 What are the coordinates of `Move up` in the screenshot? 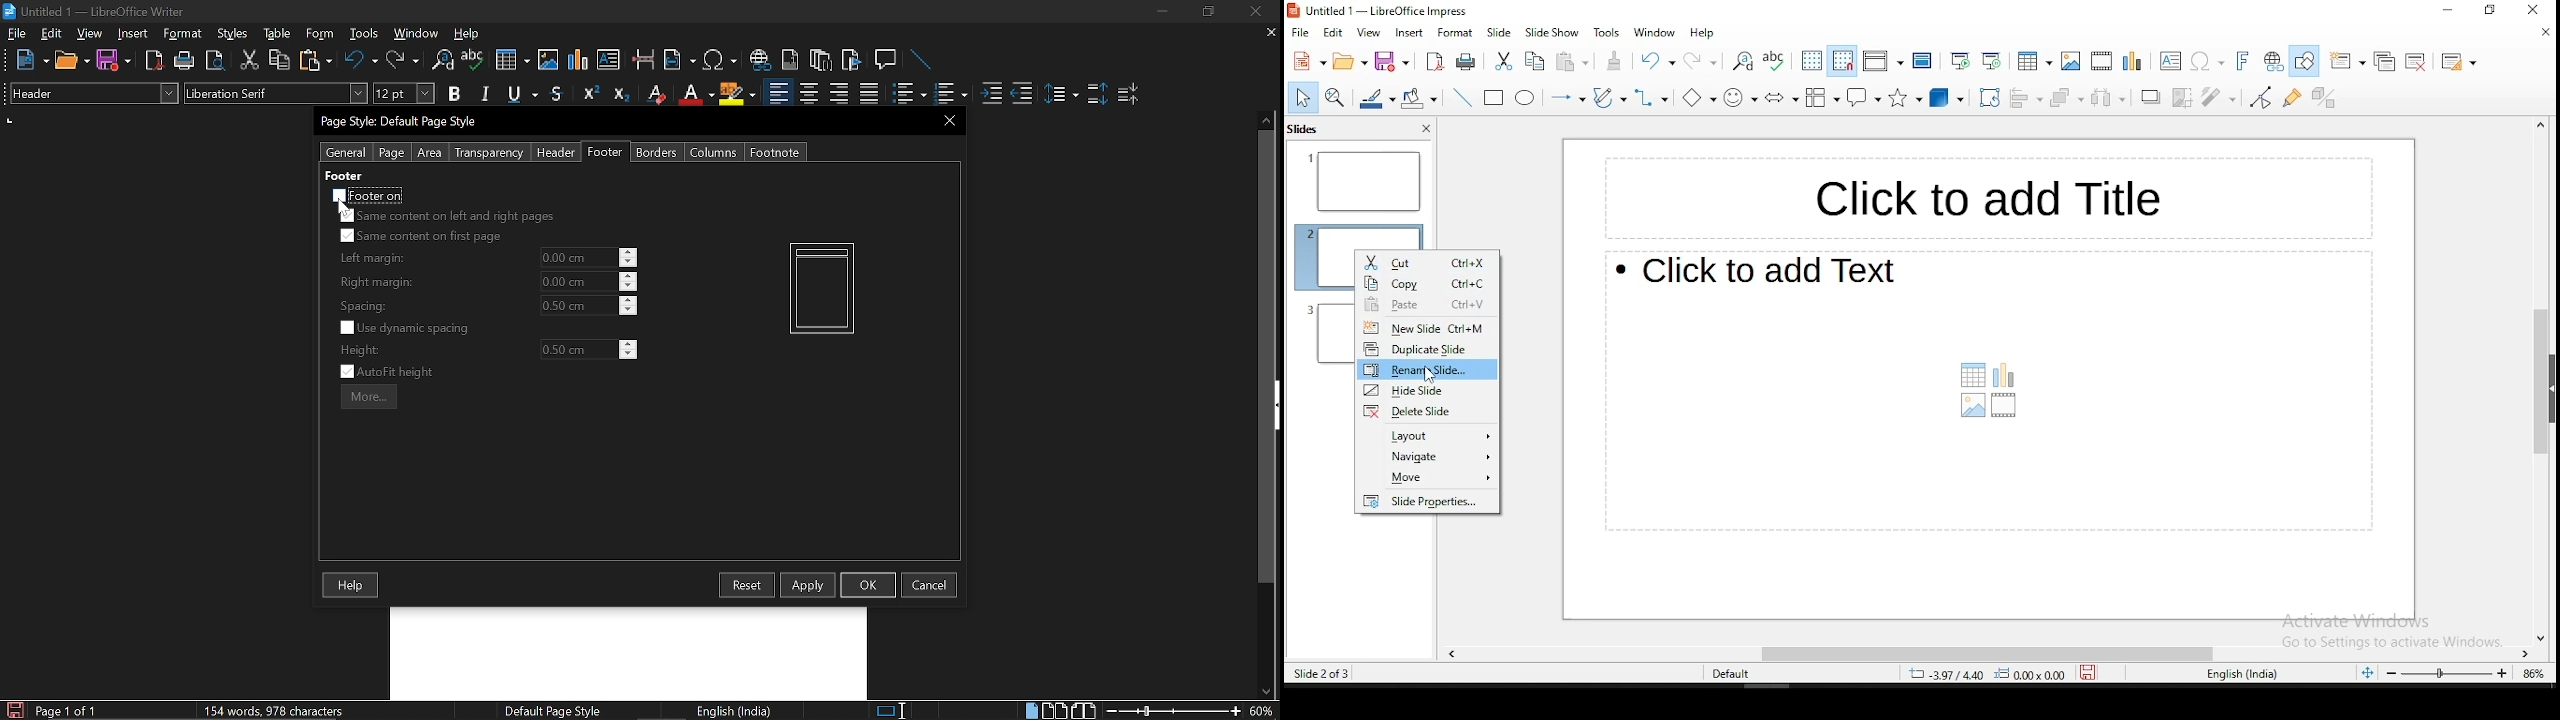 It's located at (1267, 118).